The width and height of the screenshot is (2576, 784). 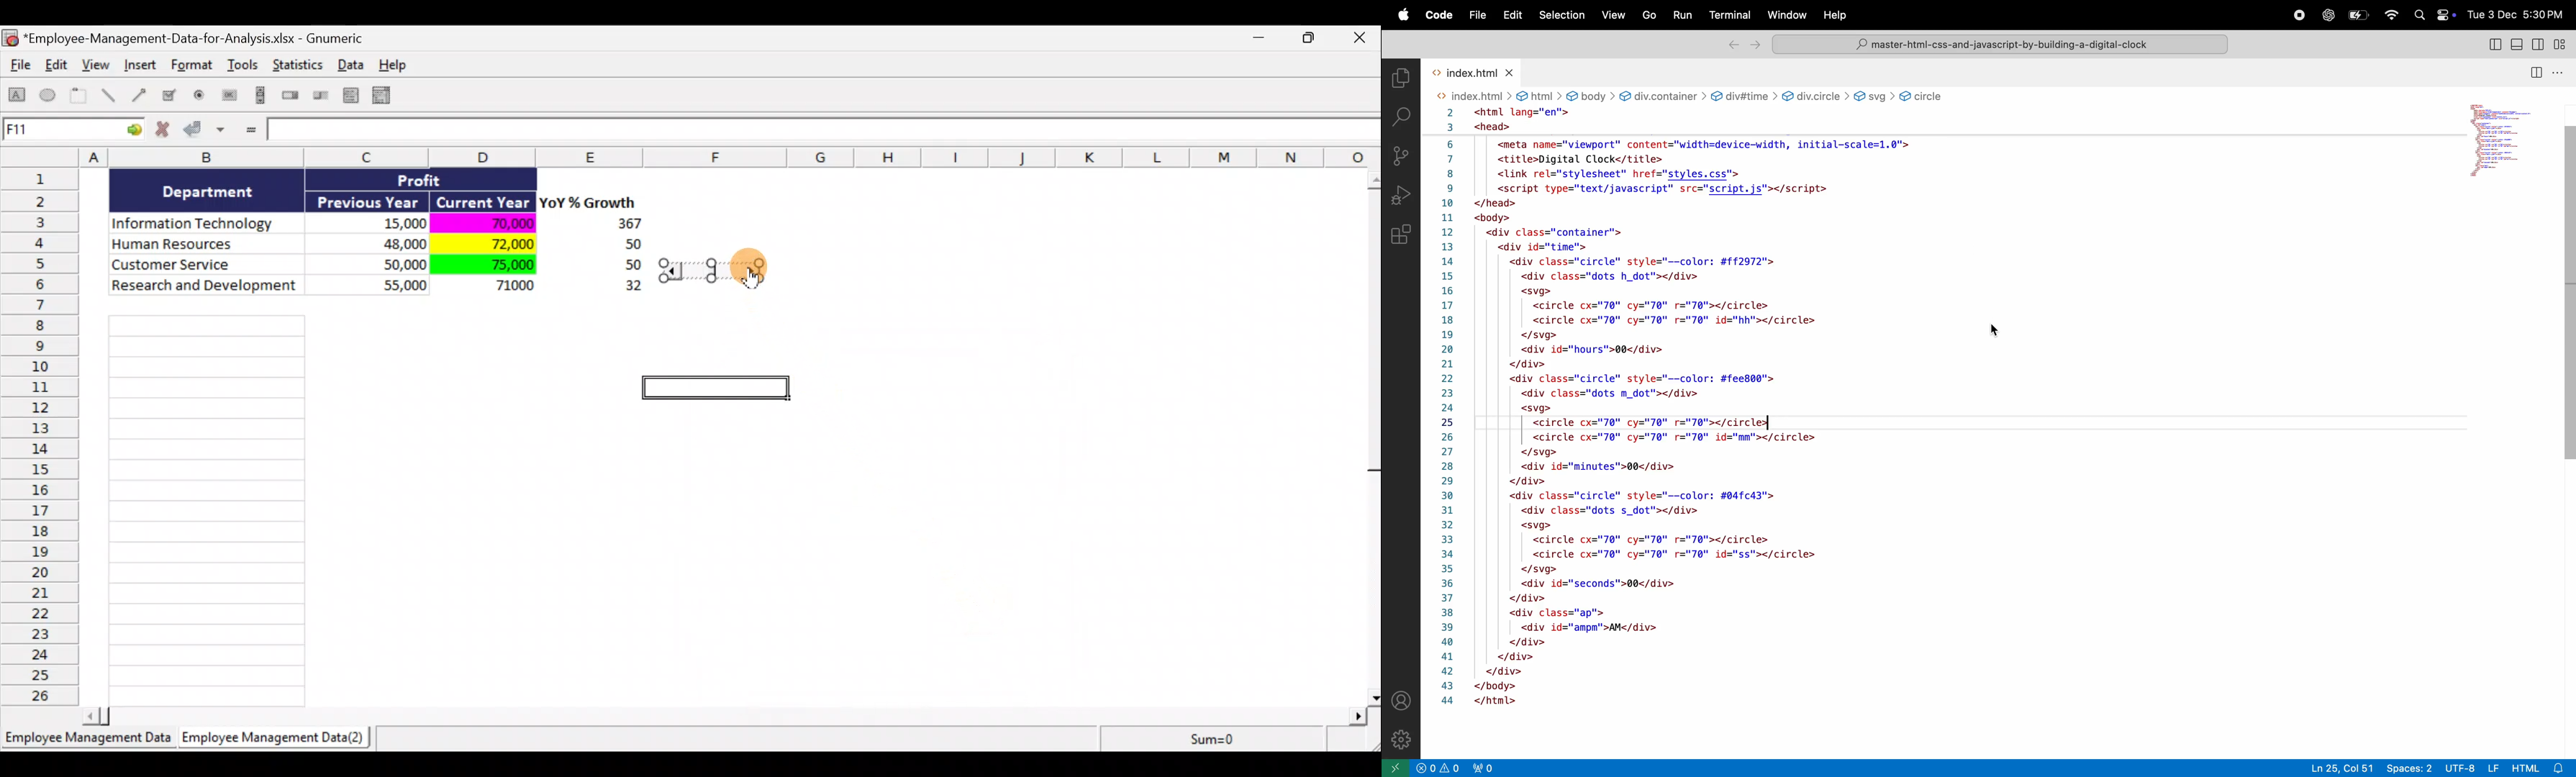 What do you see at coordinates (90, 742) in the screenshot?
I see `Sheet 1` at bounding box center [90, 742].